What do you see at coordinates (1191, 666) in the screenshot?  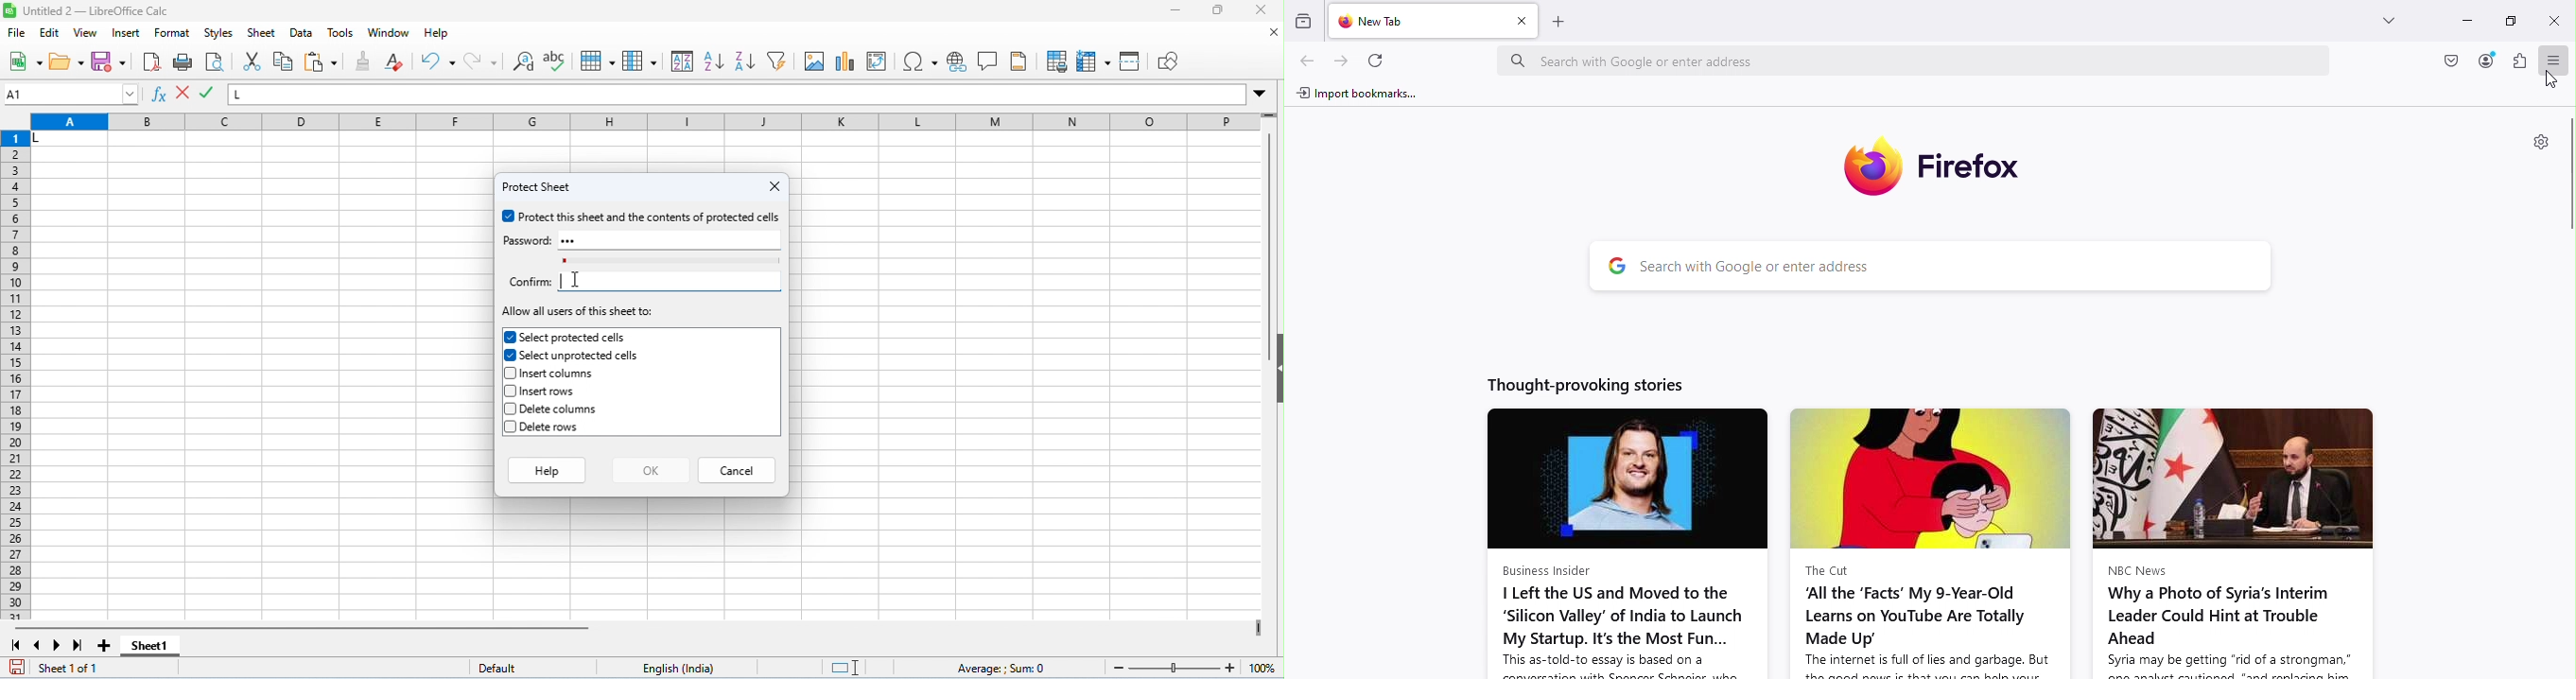 I see `zoom` at bounding box center [1191, 666].